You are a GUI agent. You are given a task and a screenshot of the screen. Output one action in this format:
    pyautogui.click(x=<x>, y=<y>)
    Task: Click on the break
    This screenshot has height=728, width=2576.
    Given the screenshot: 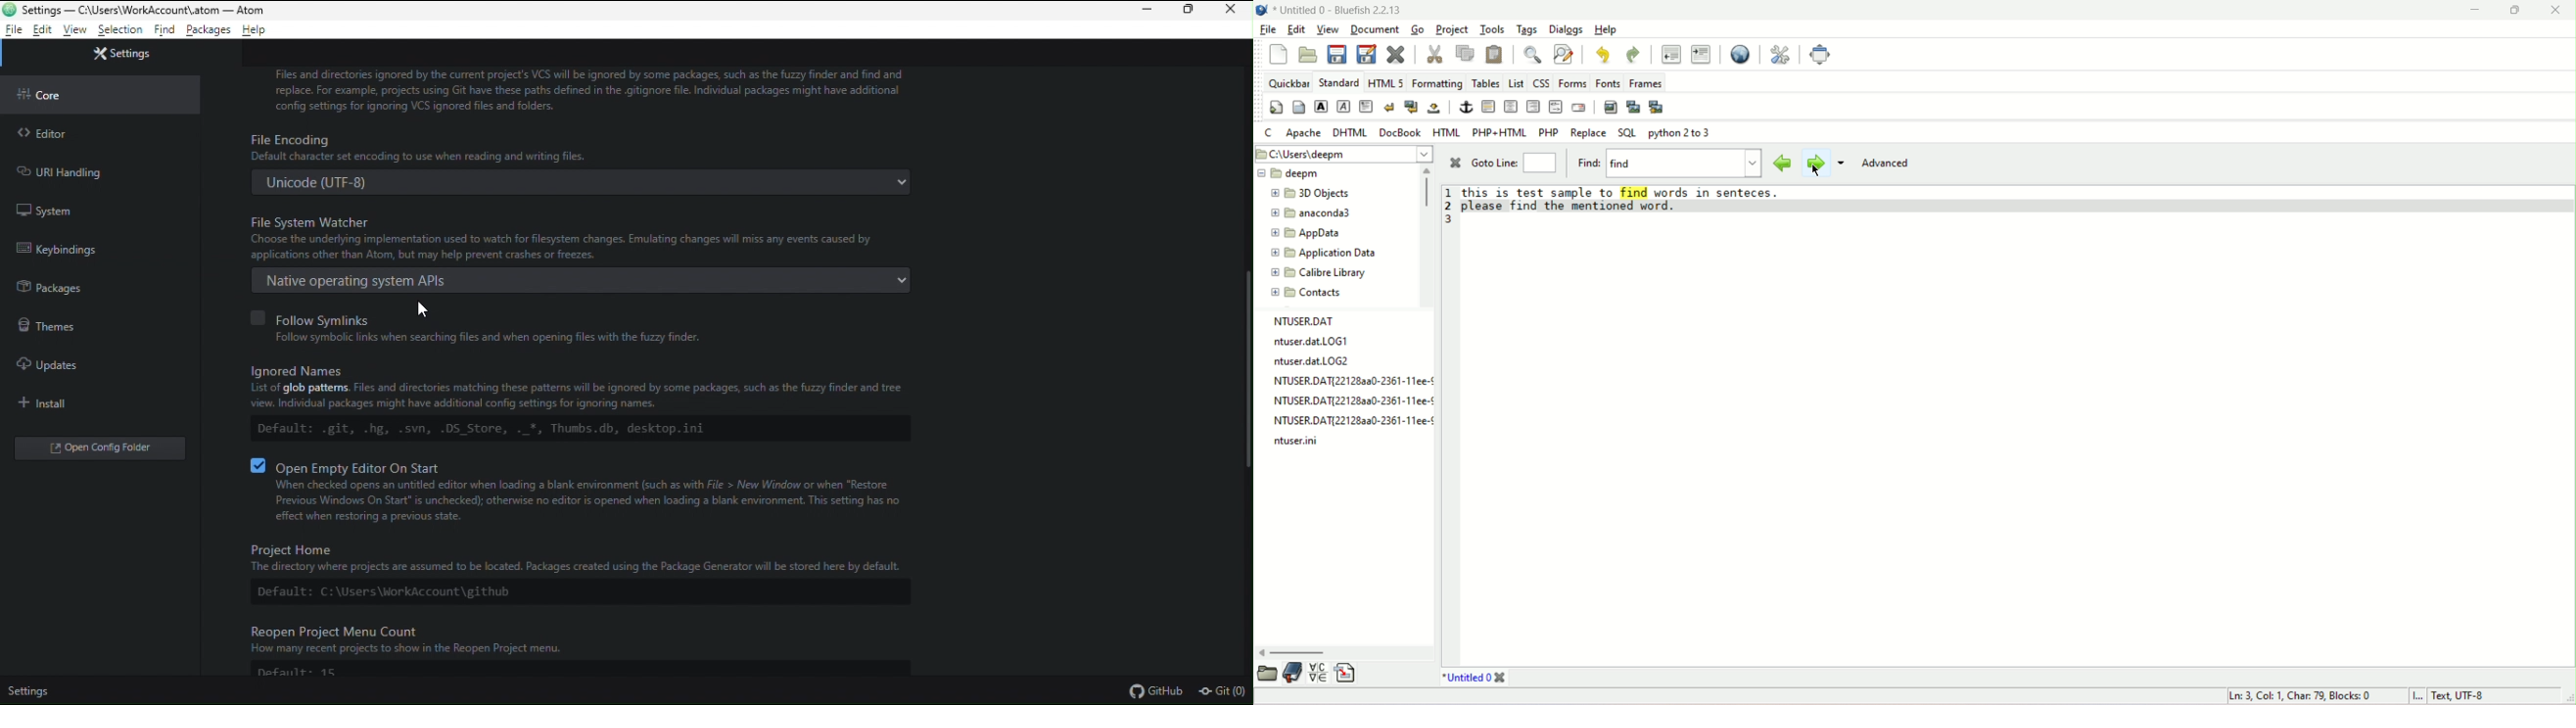 What is the action you would take?
    pyautogui.click(x=1390, y=106)
    